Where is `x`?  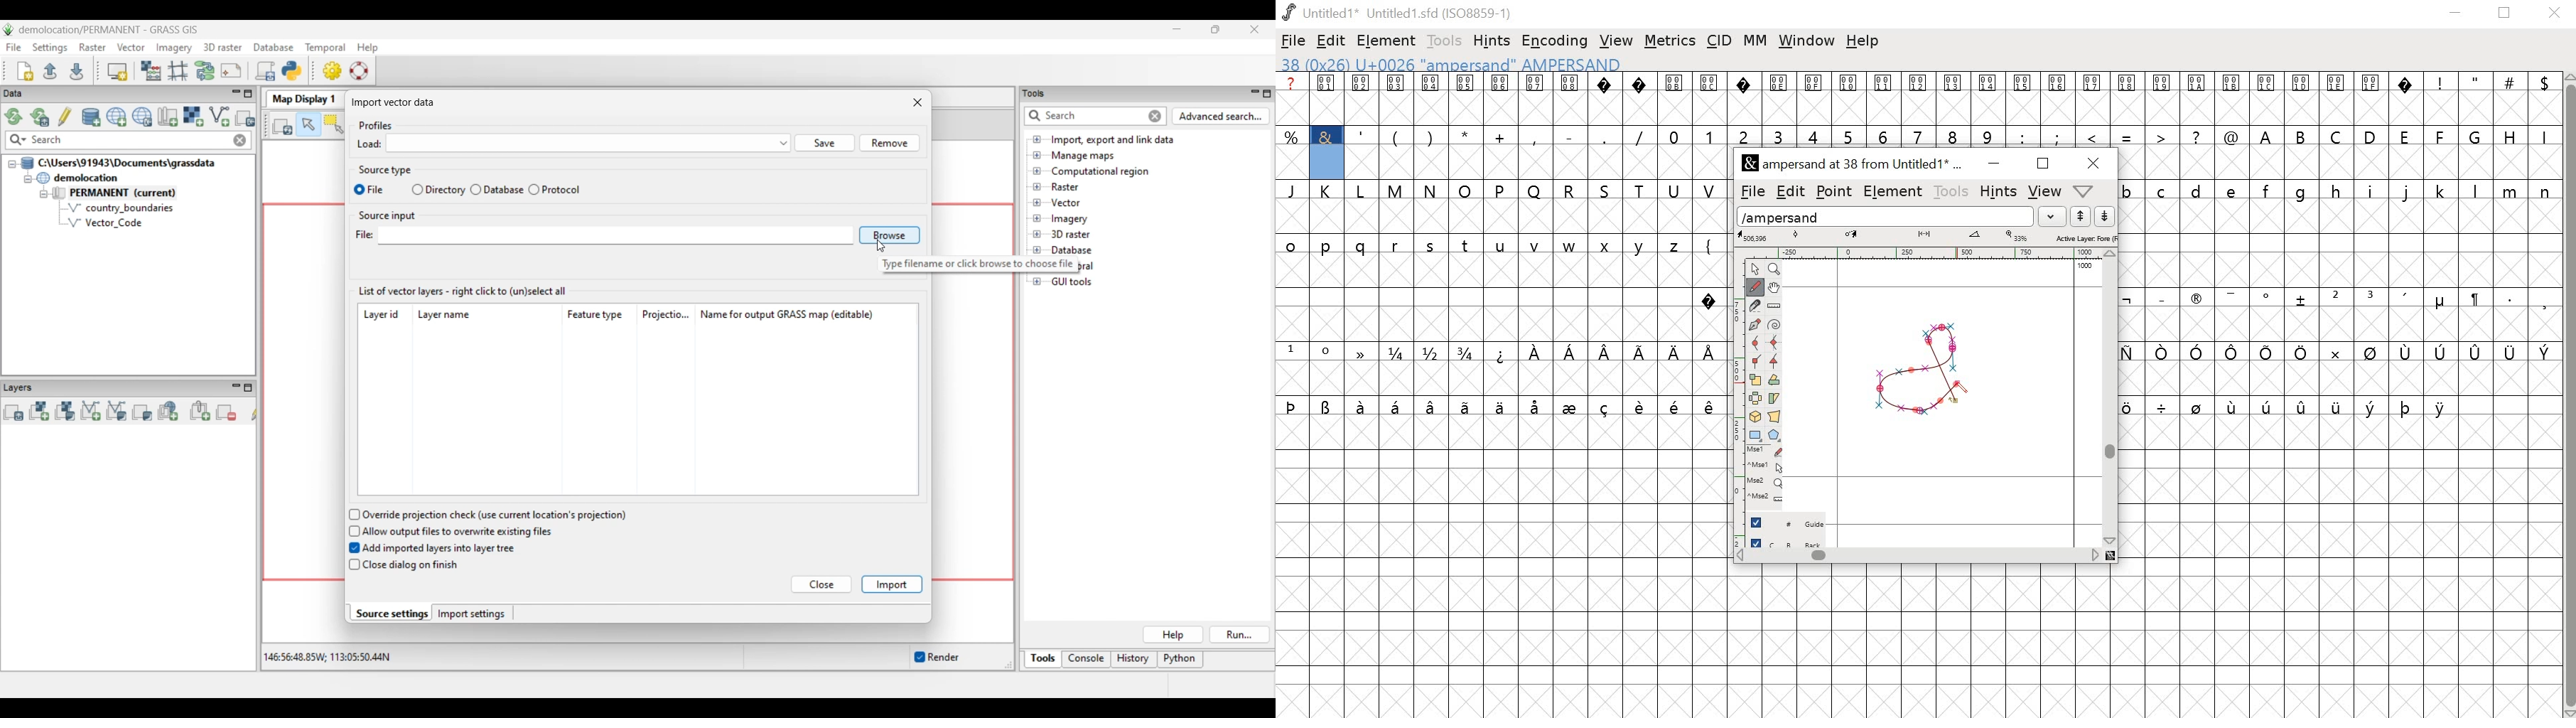 x is located at coordinates (1609, 247).